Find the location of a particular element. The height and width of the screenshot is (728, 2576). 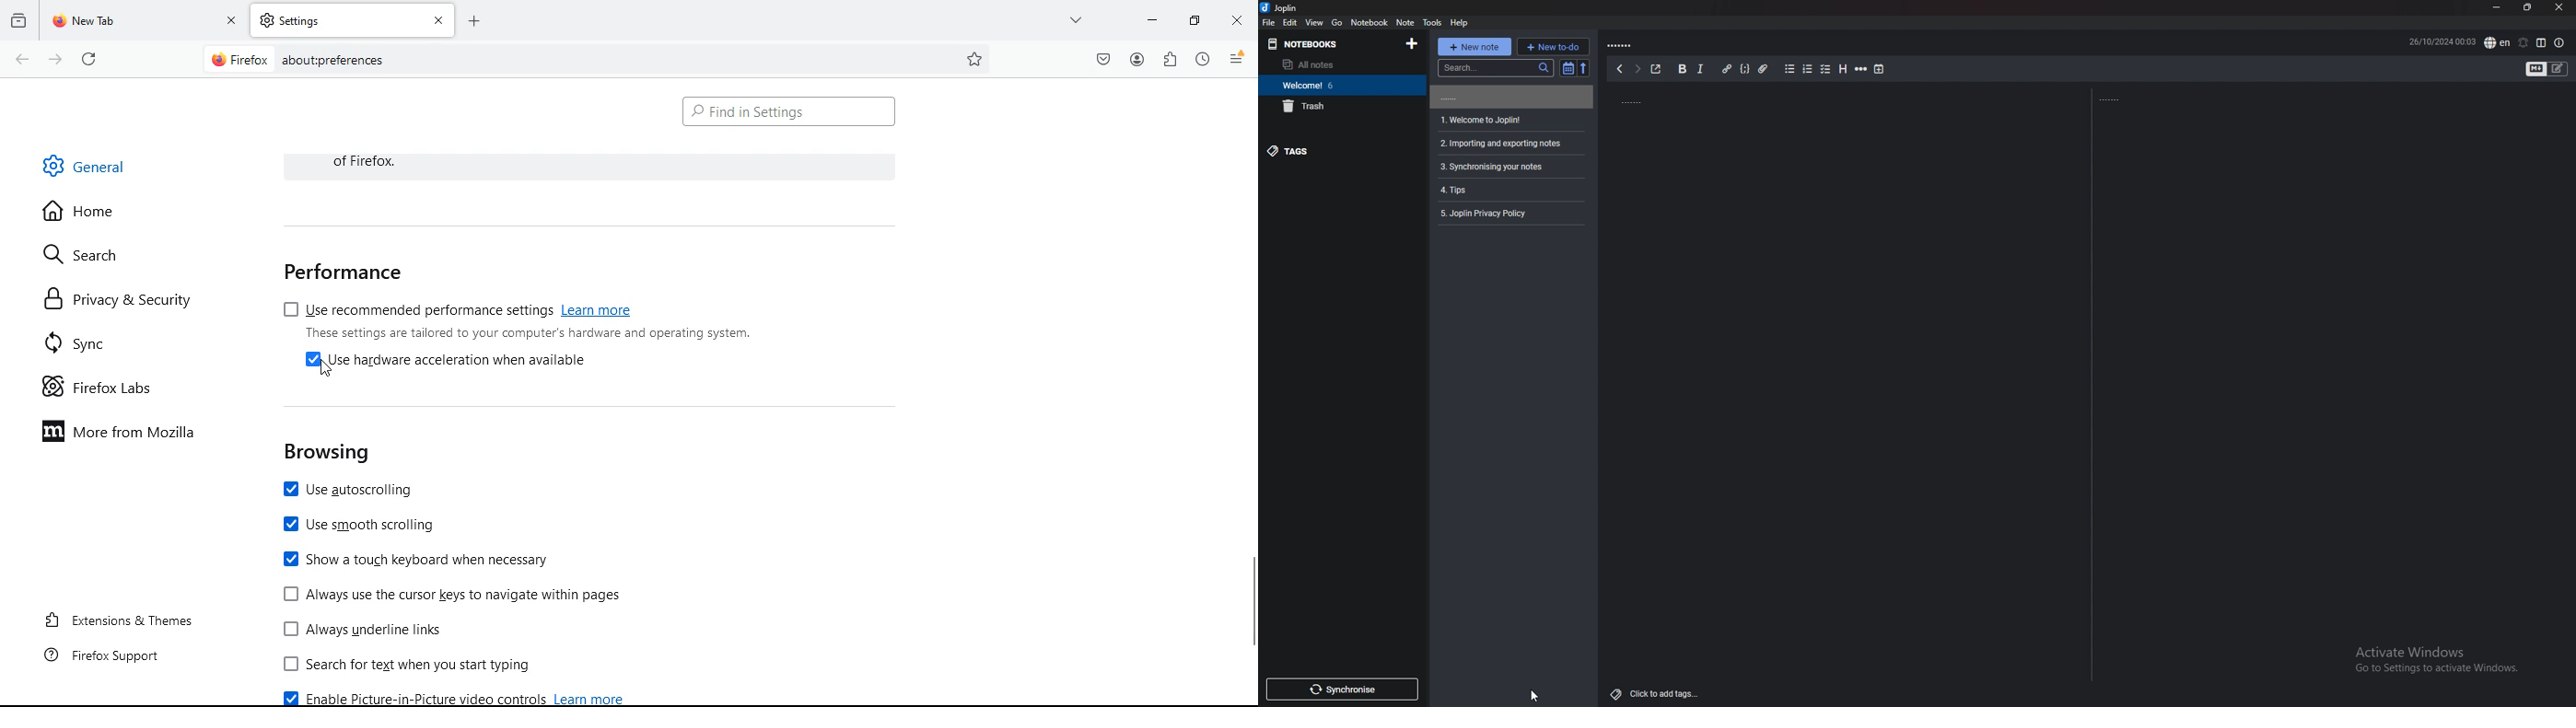

notebooks is located at coordinates (1302, 43).